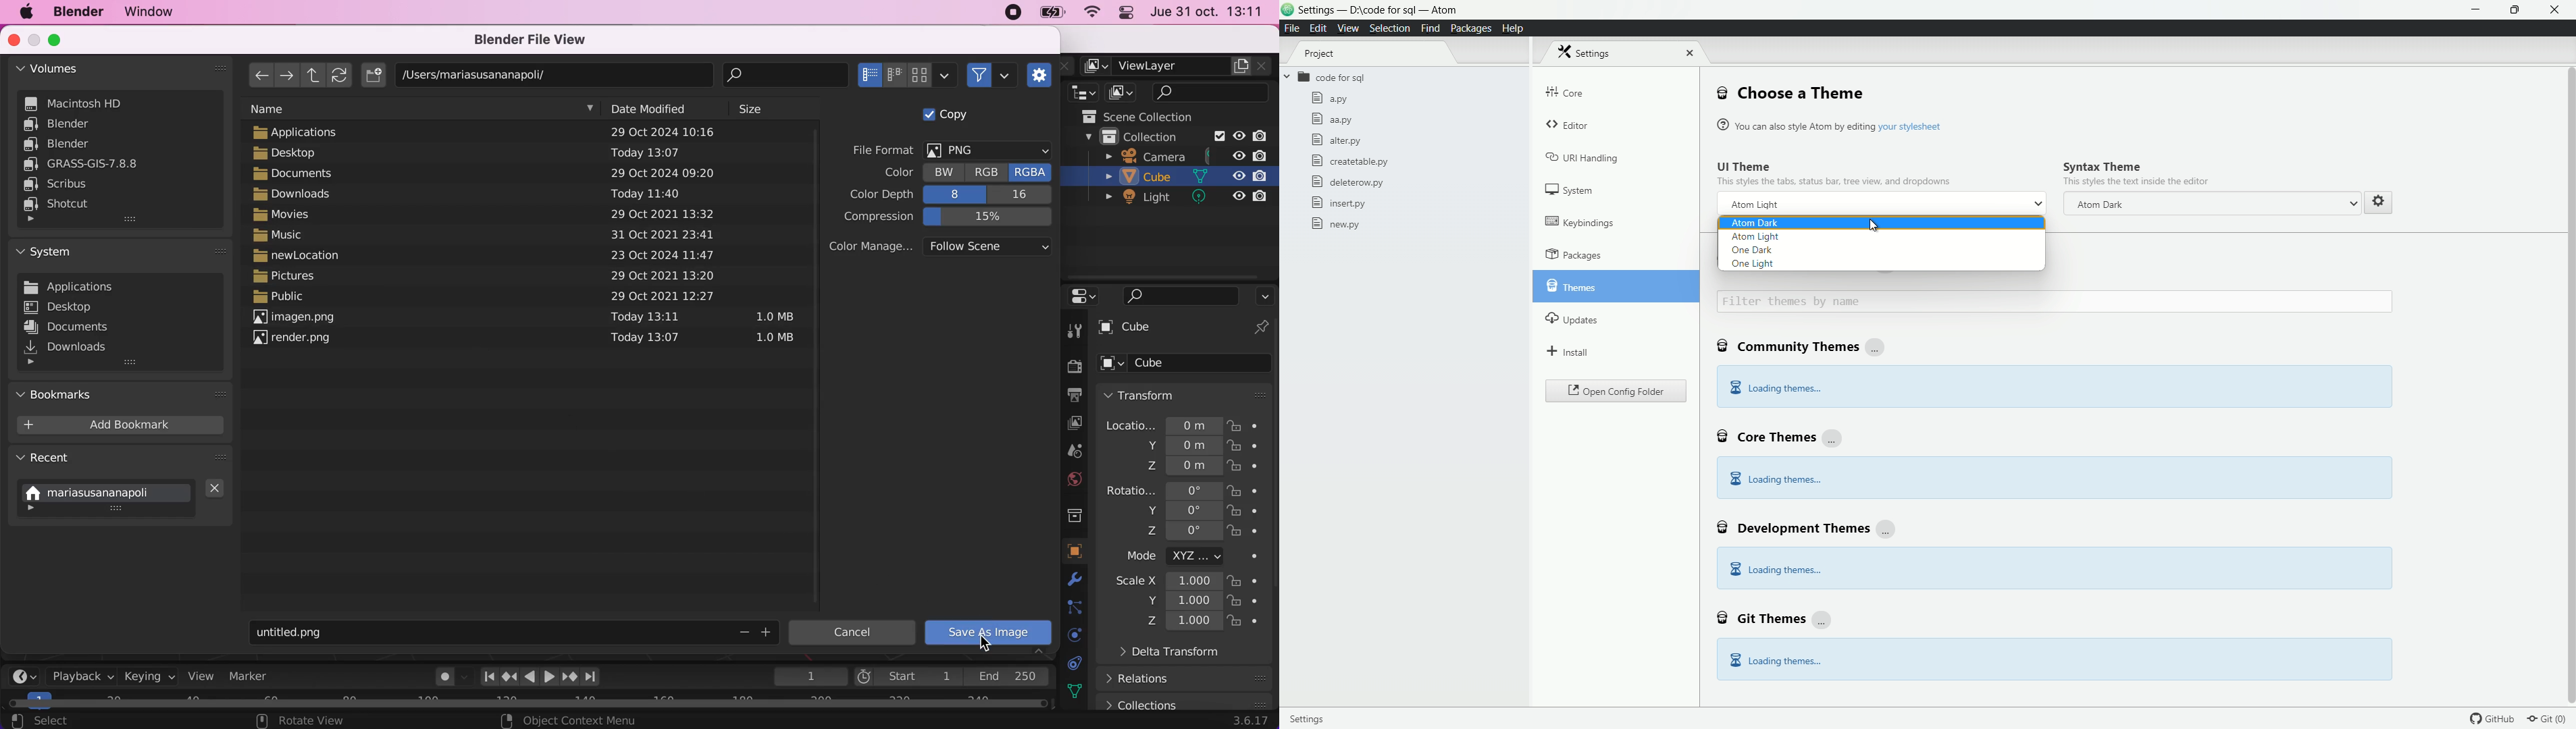 Image resolution: width=2576 pixels, height=756 pixels. Describe the element at coordinates (1755, 205) in the screenshot. I see `atom light` at that location.